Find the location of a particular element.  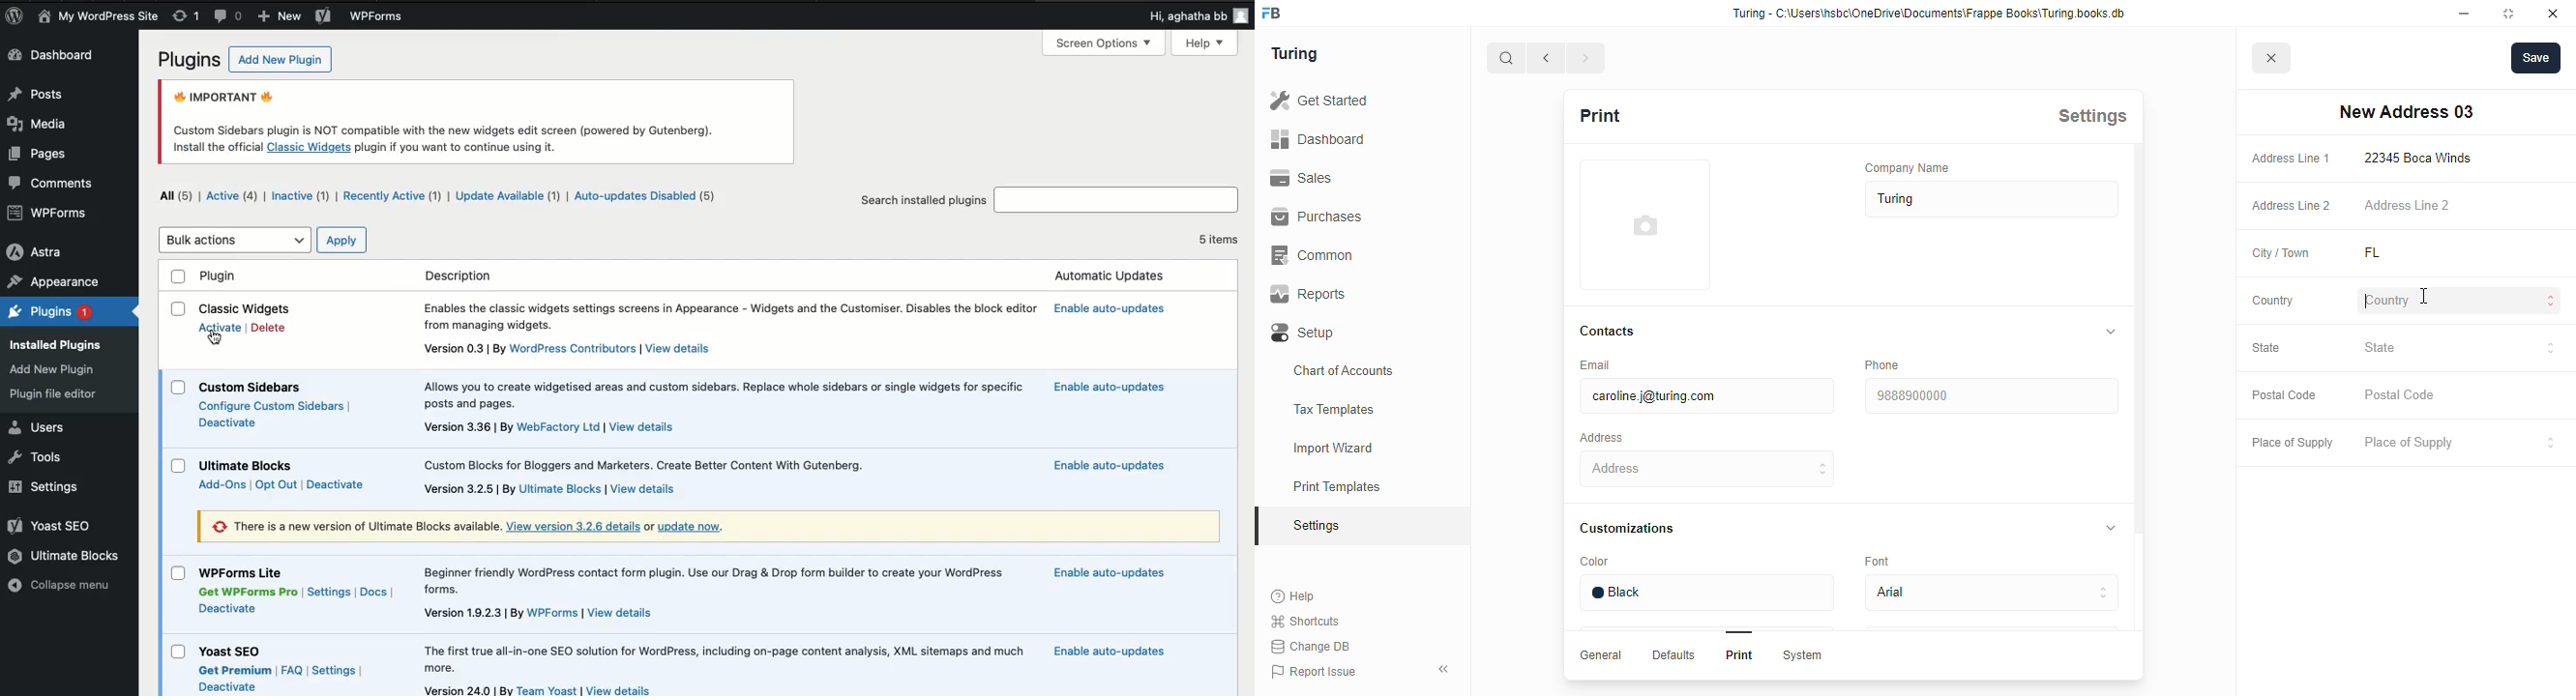

Ultimate blocks is located at coordinates (65, 556).